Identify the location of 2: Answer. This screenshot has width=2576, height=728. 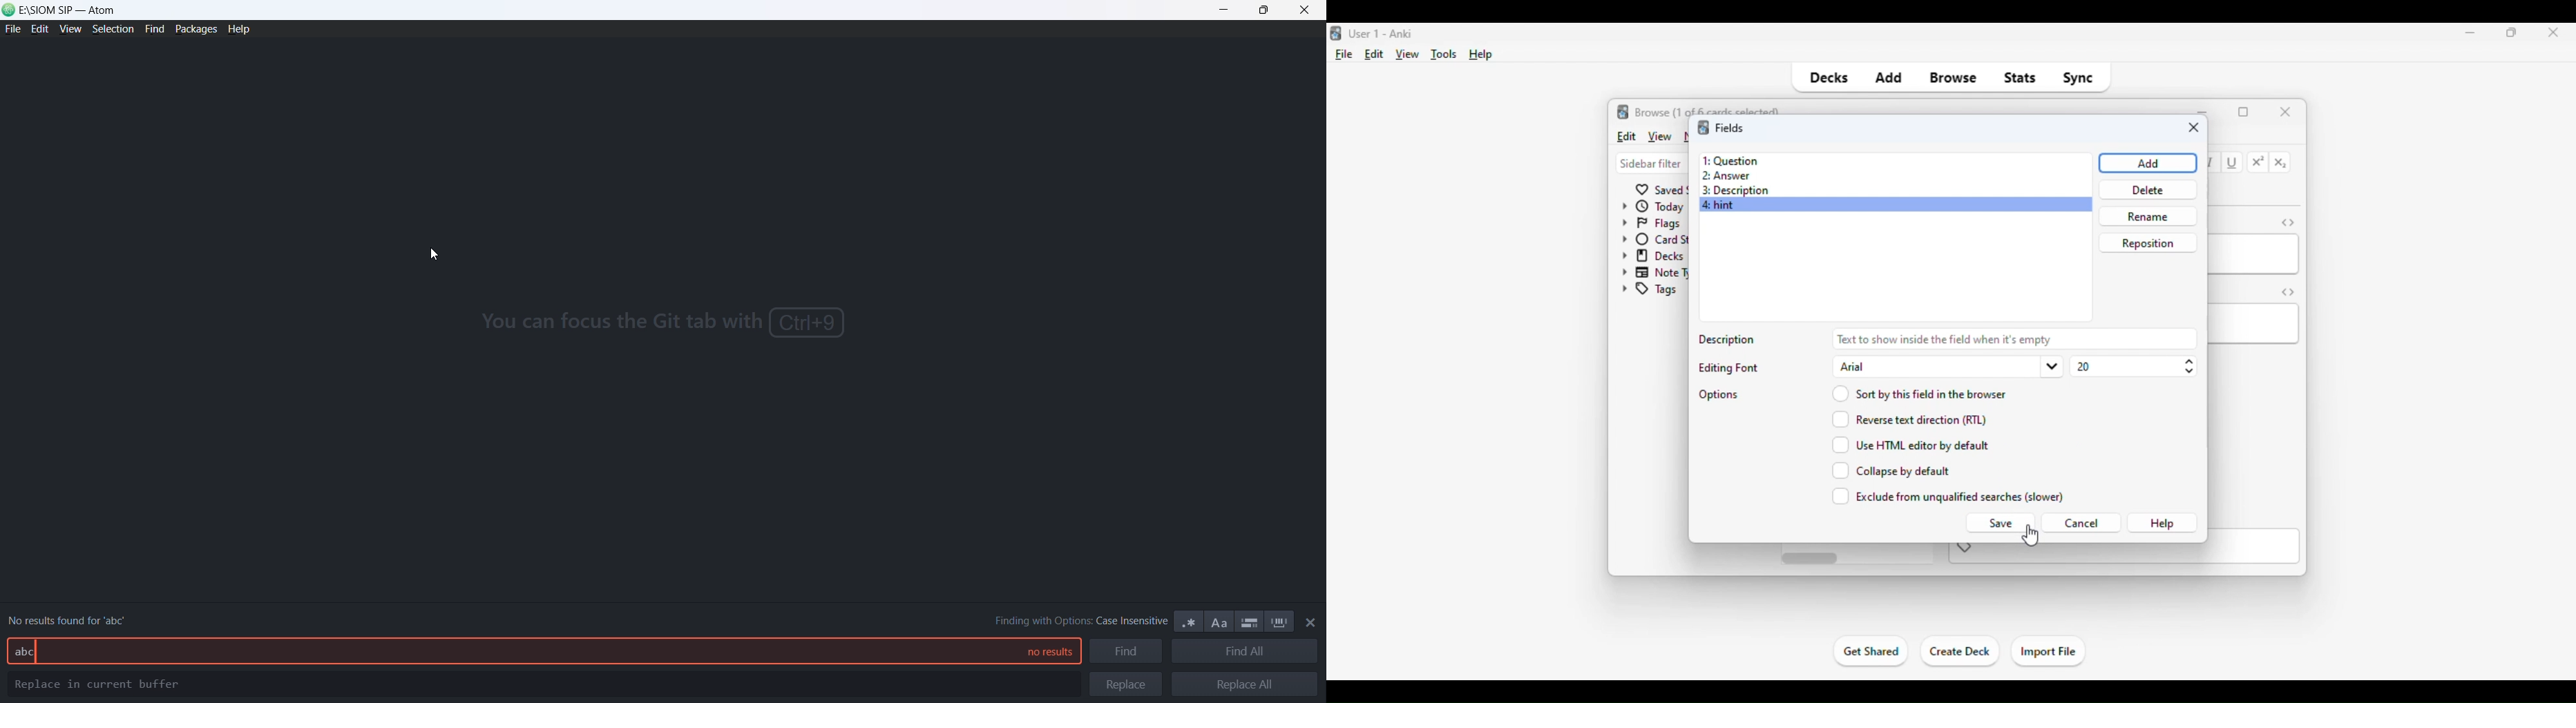
(1726, 176).